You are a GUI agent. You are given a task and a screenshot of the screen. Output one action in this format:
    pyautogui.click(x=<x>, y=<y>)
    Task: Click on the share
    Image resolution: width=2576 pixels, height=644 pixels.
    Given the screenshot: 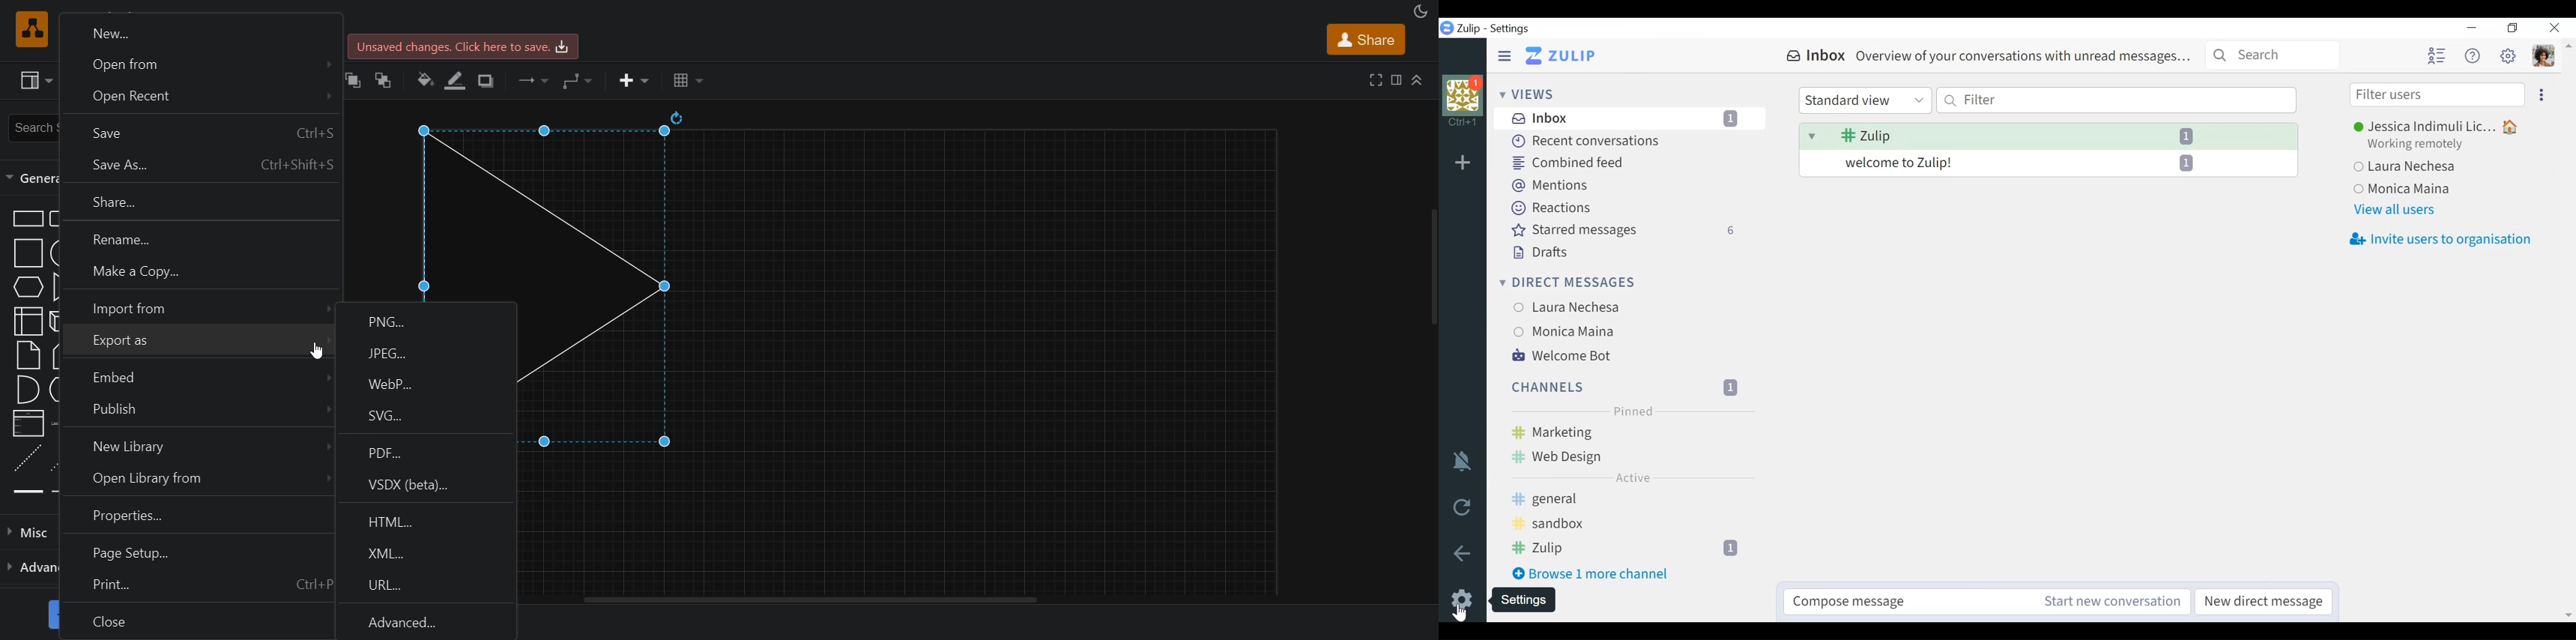 What is the action you would take?
    pyautogui.click(x=1364, y=39)
    